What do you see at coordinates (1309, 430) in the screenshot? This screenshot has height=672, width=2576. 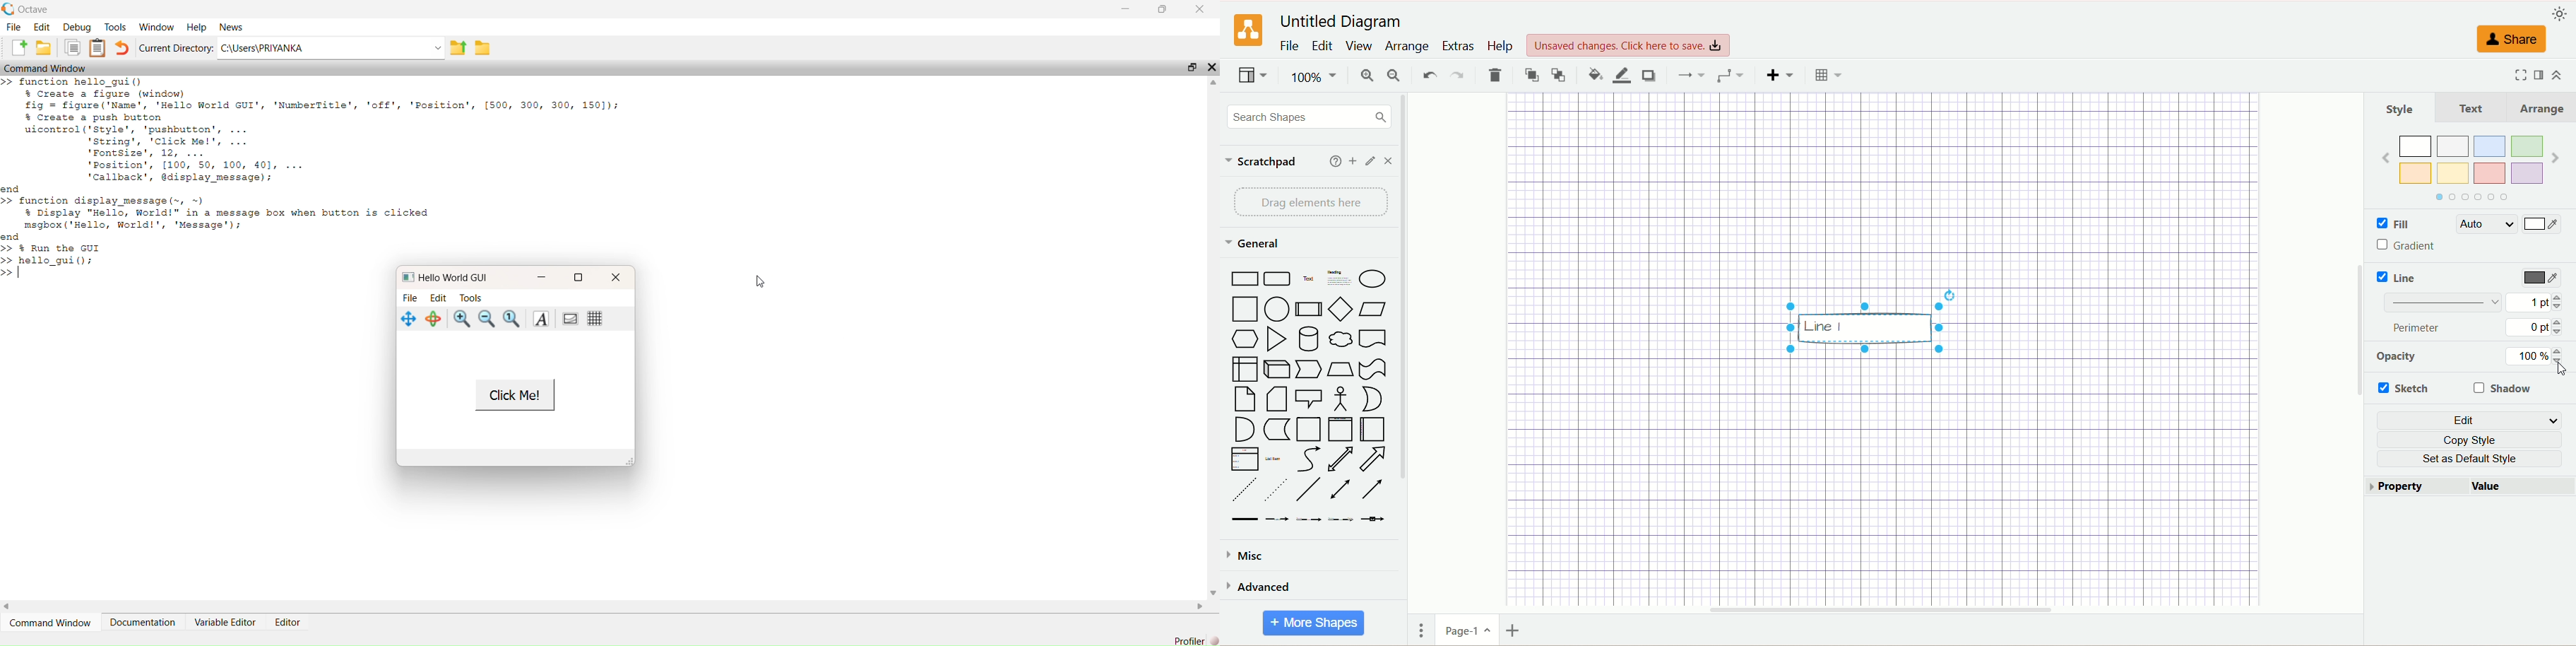 I see `Container` at bounding box center [1309, 430].